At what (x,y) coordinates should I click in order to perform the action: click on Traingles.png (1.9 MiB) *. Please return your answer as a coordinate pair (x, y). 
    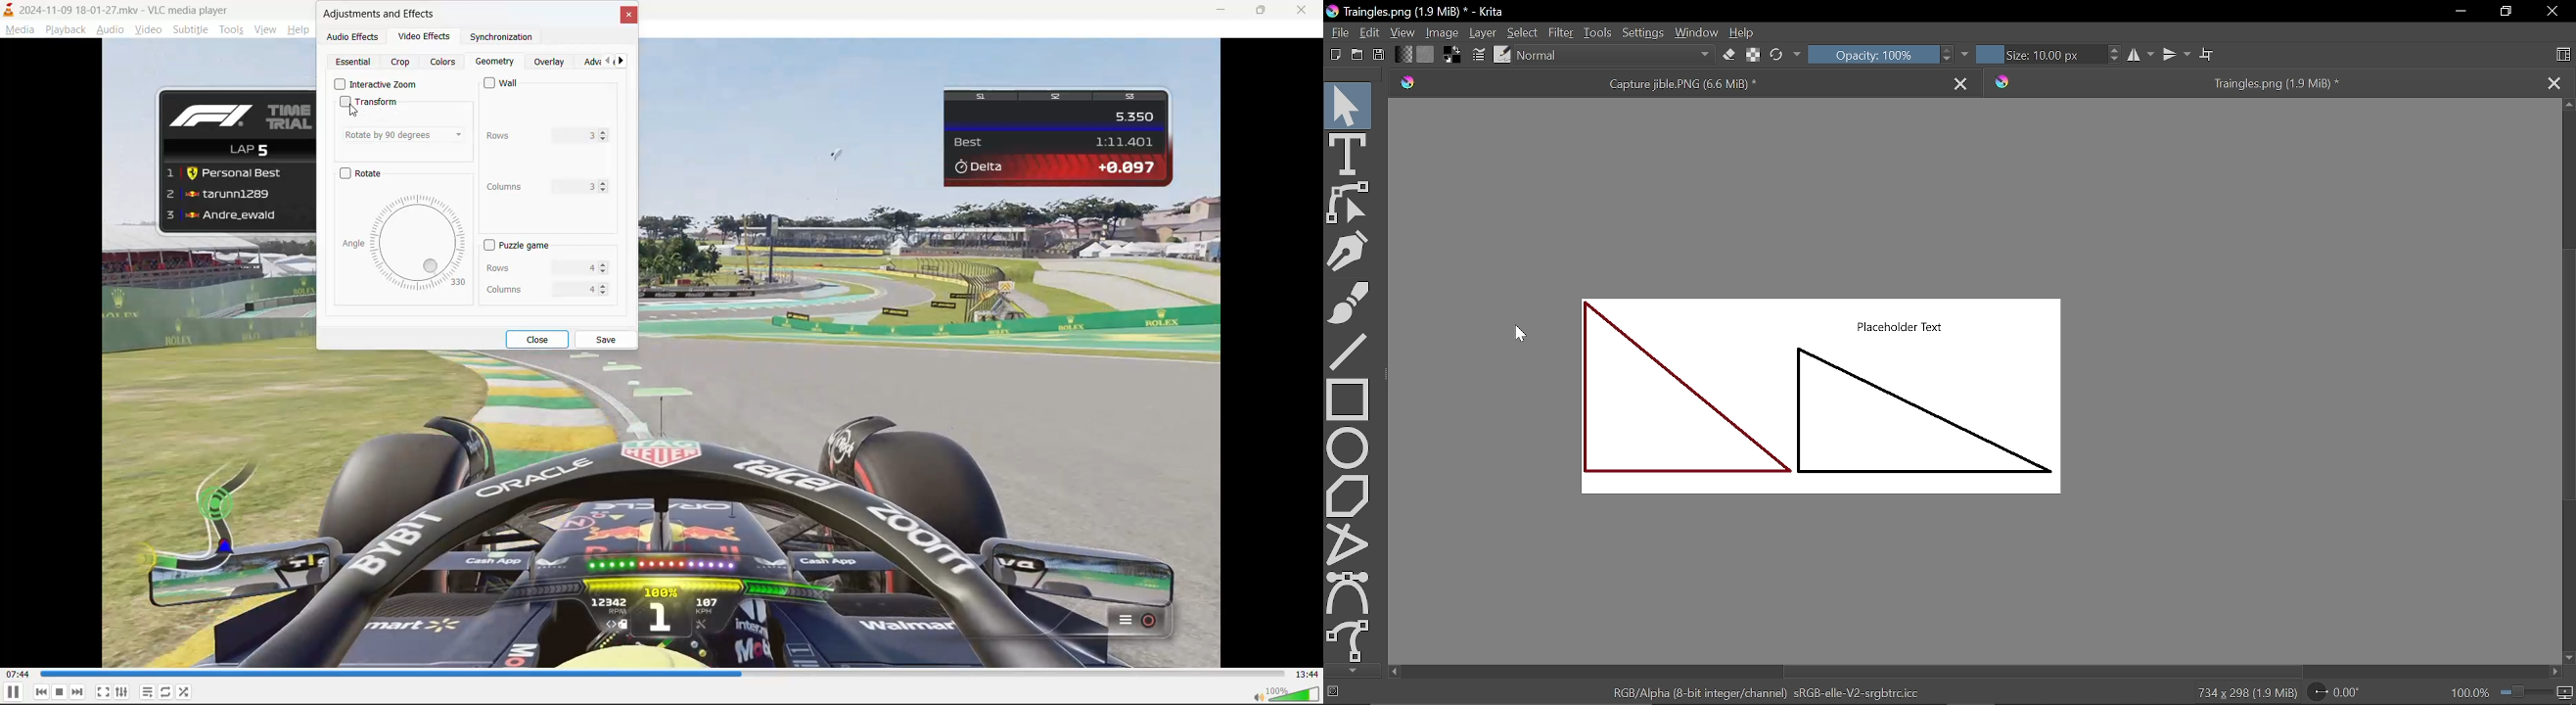
    Looking at the image, I should click on (2259, 82).